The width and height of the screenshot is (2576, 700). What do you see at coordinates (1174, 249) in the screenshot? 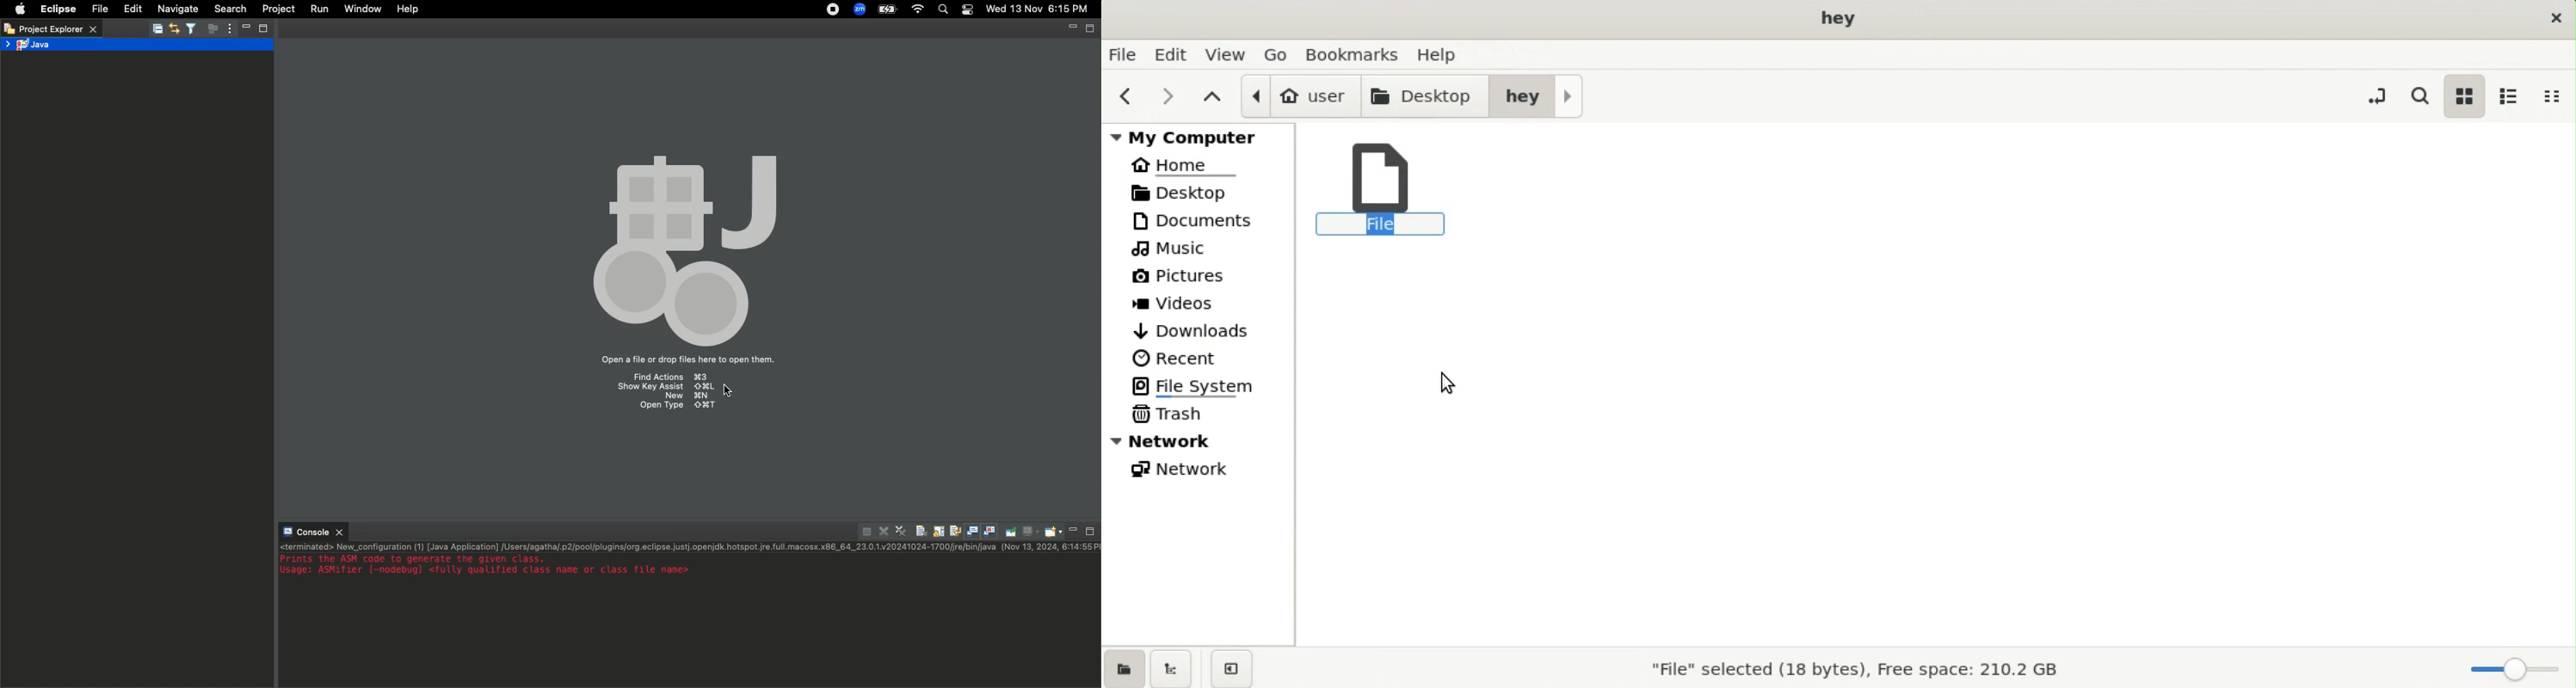
I see `music` at bounding box center [1174, 249].